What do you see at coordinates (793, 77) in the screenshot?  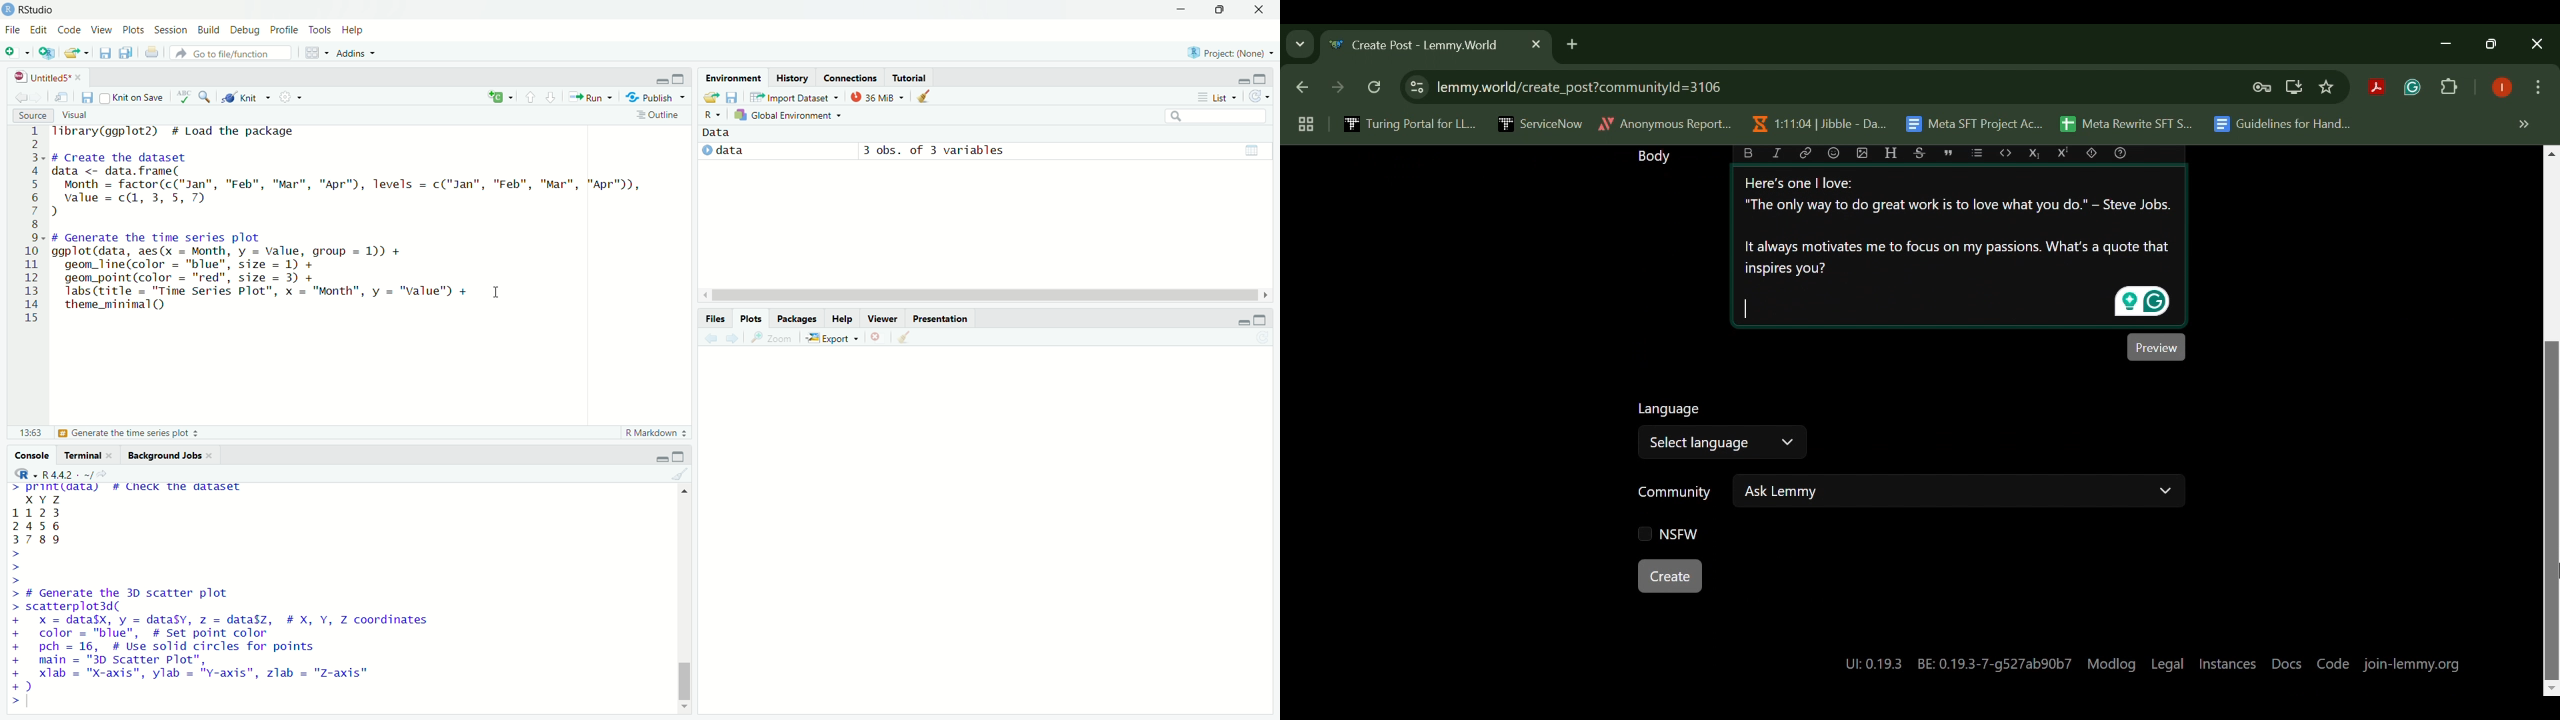 I see `History` at bounding box center [793, 77].